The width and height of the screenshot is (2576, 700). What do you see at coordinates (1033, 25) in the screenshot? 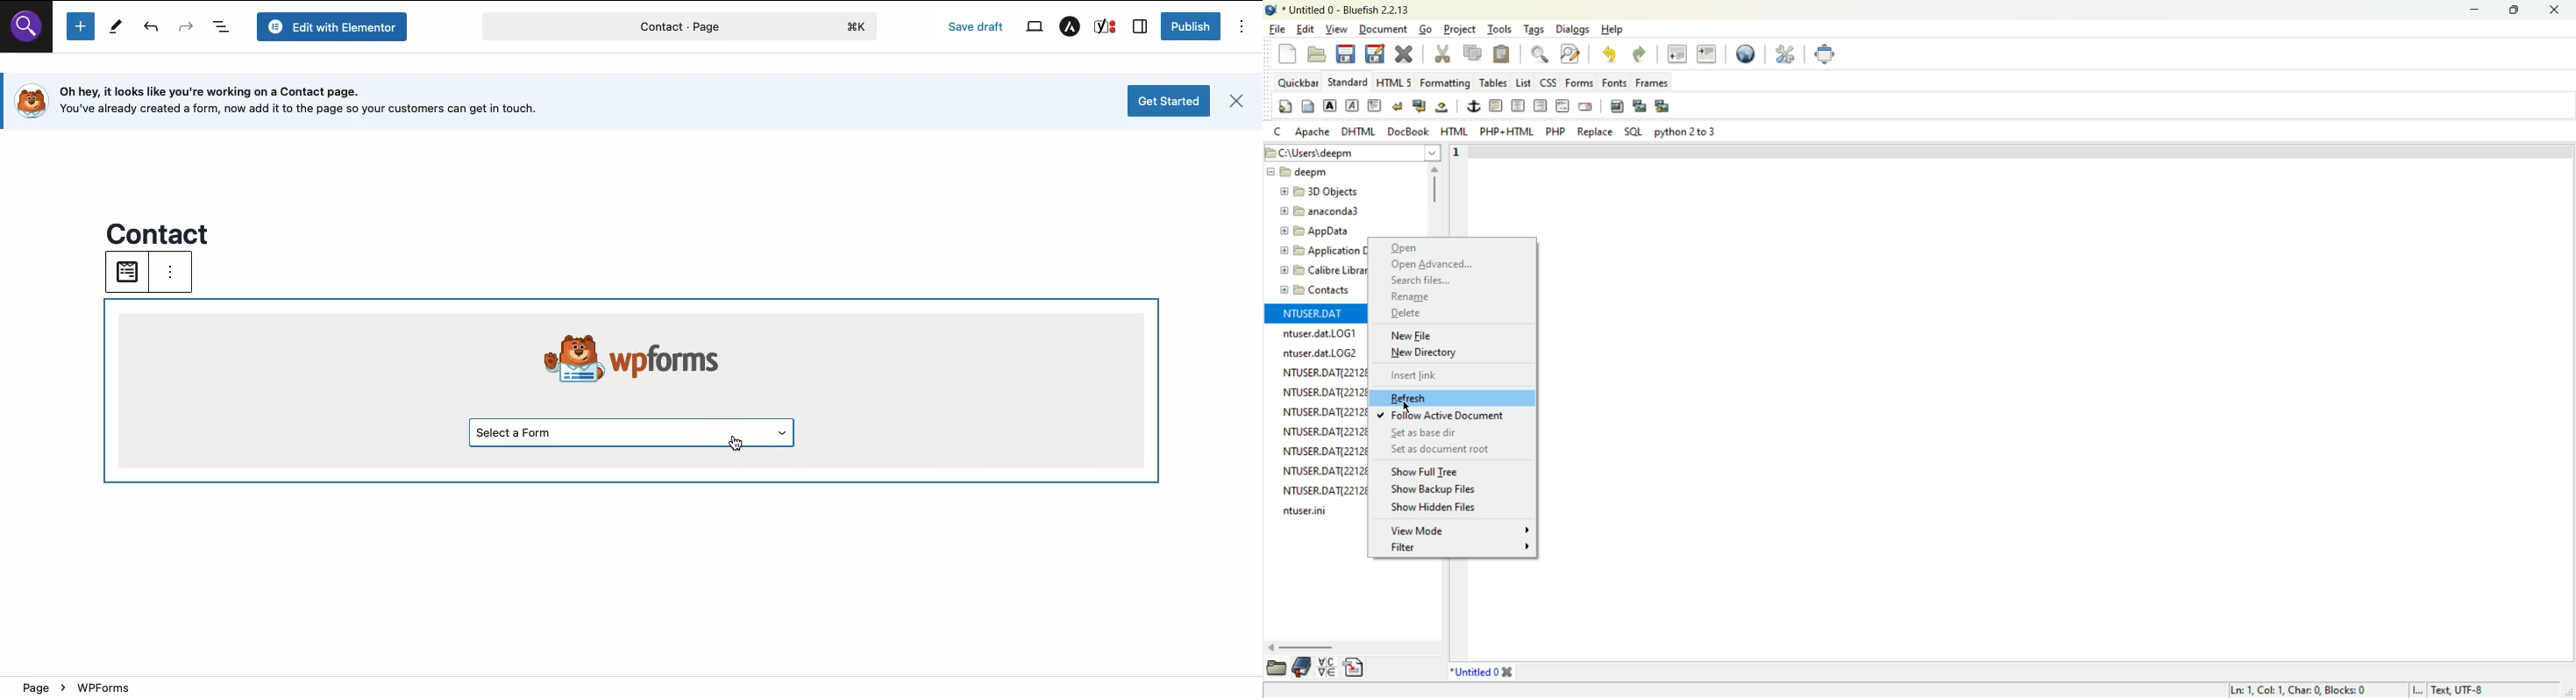
I see `View` at bounding box center [1033, 25].